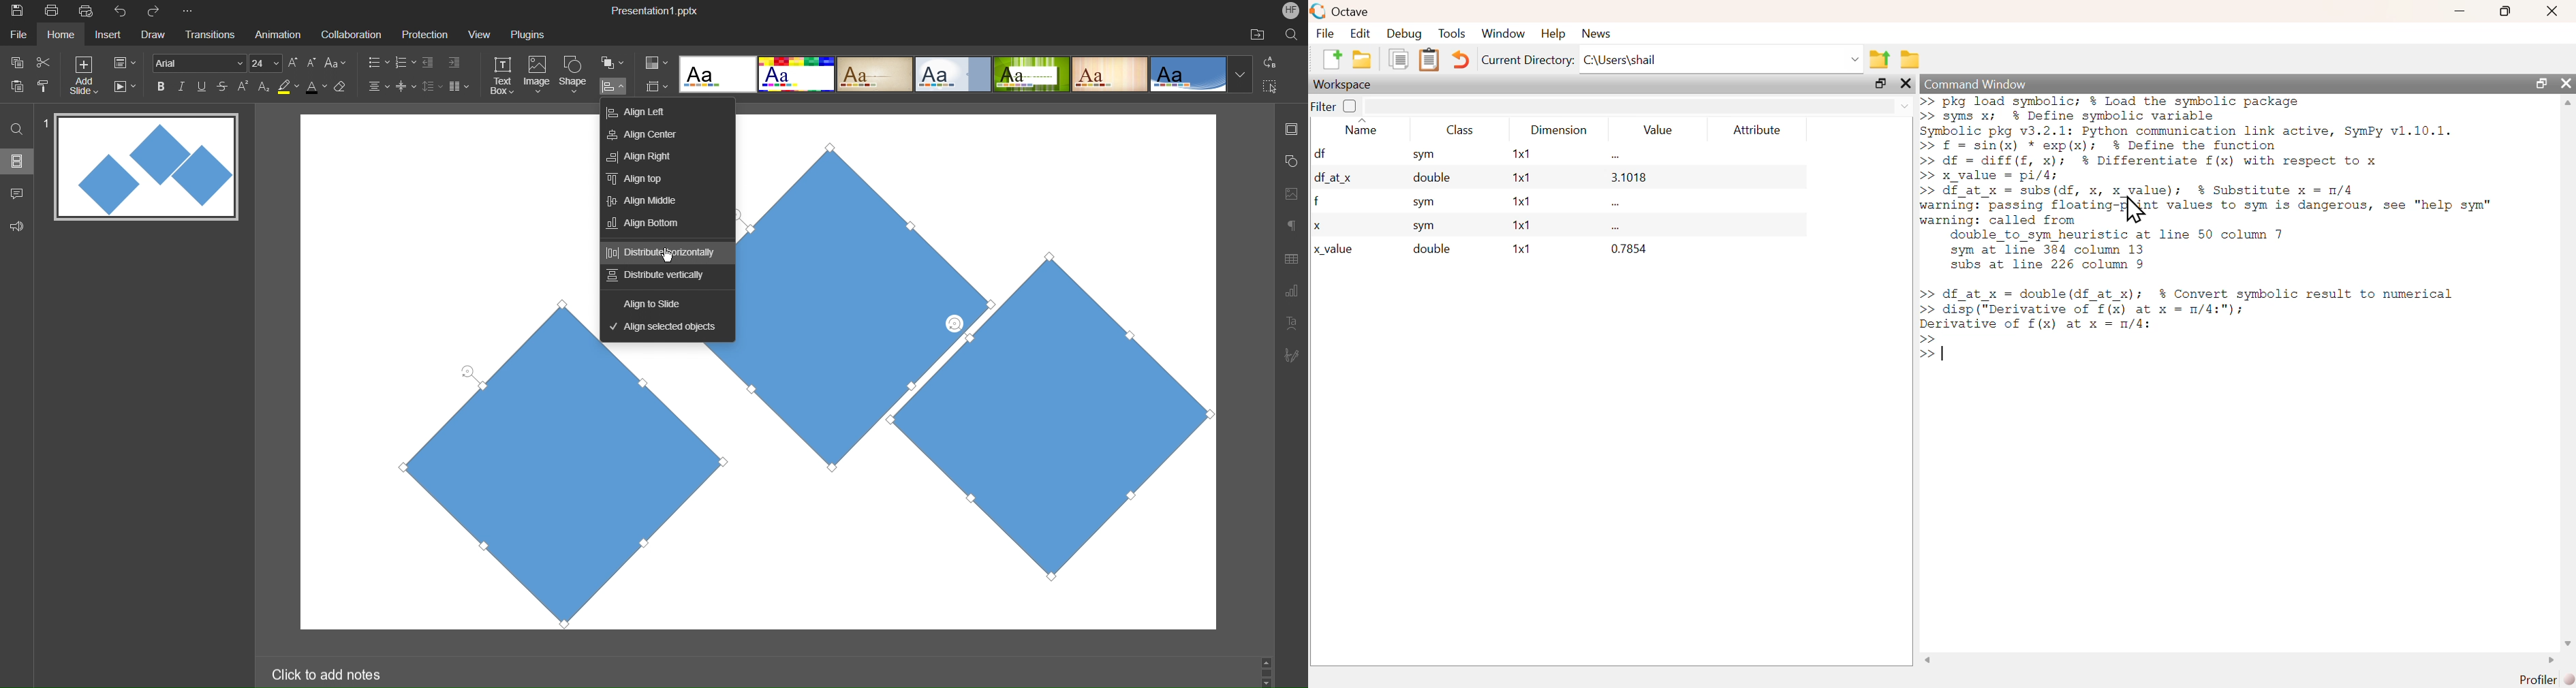 Image resolution: width=2576 pixels, height=700 pixels. What do you see at coordinates (404, 64) in the screenshot?
I see `Number List` at bounding box center [404, 64].